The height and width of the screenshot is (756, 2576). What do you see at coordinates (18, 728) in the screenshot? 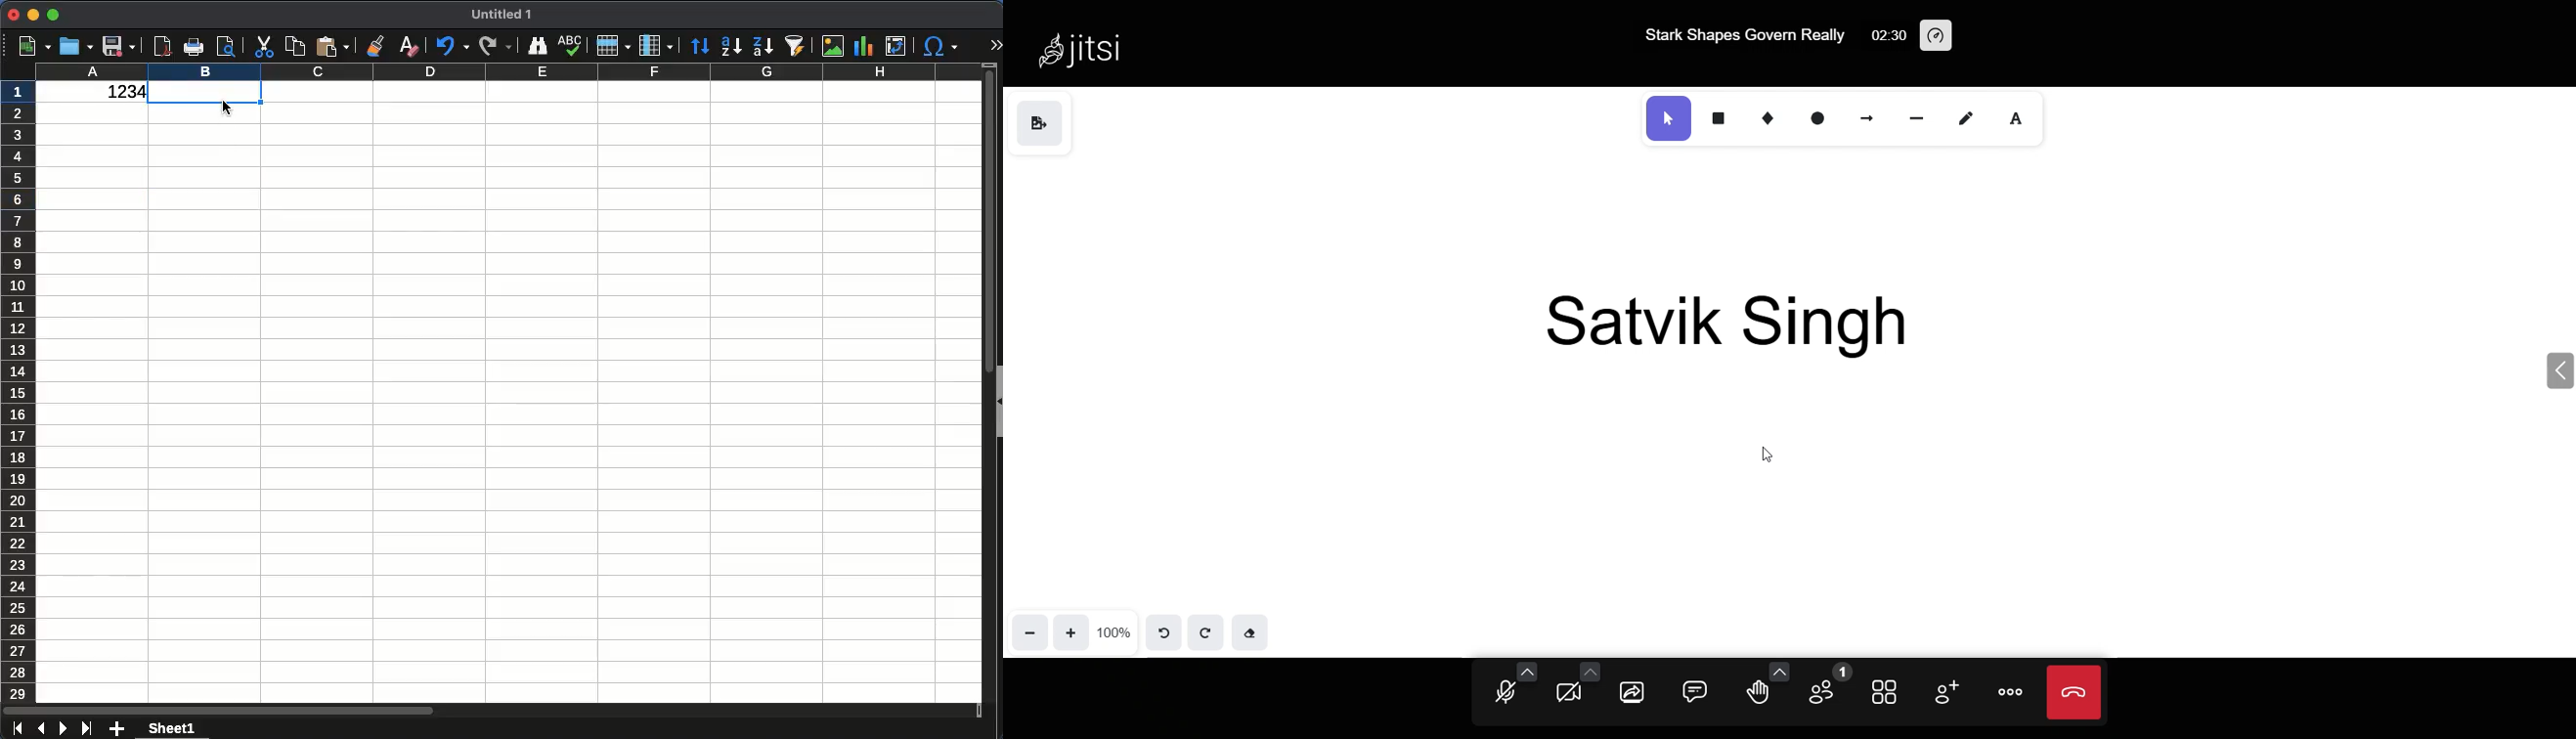
I see `first sheet` at bounding box center [18, 728].